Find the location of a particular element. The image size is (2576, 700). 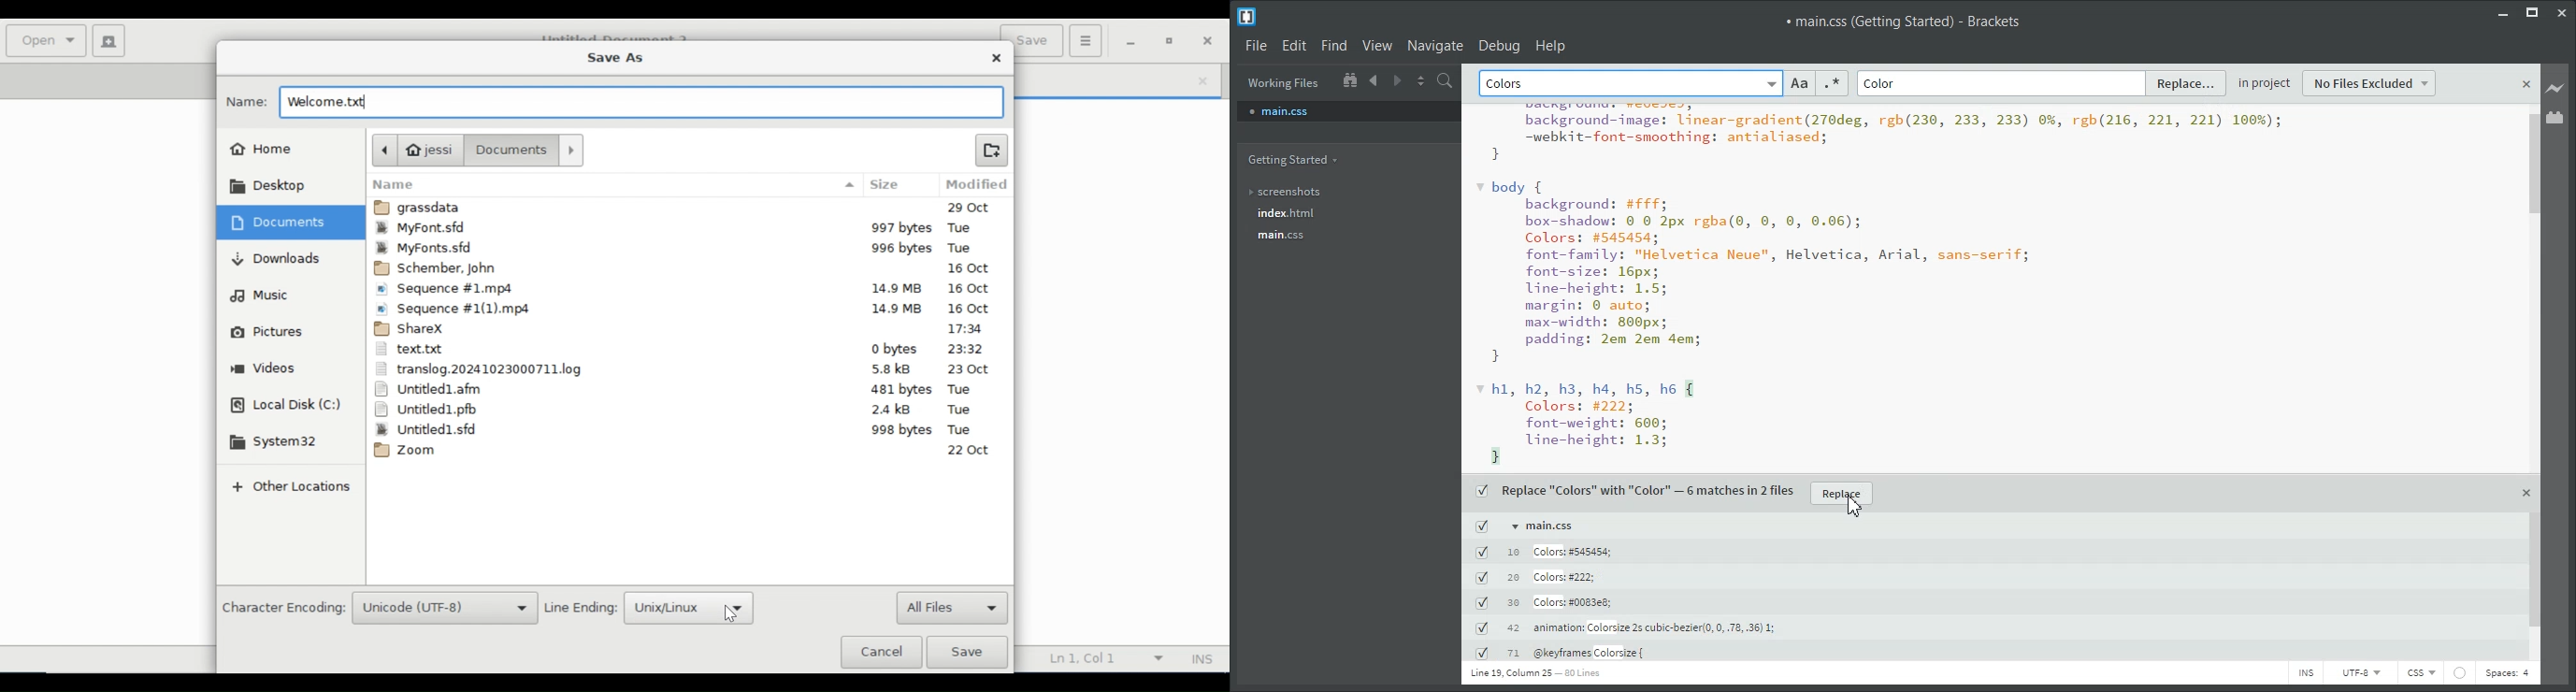

CSS is located at coordinates (2421, 673).